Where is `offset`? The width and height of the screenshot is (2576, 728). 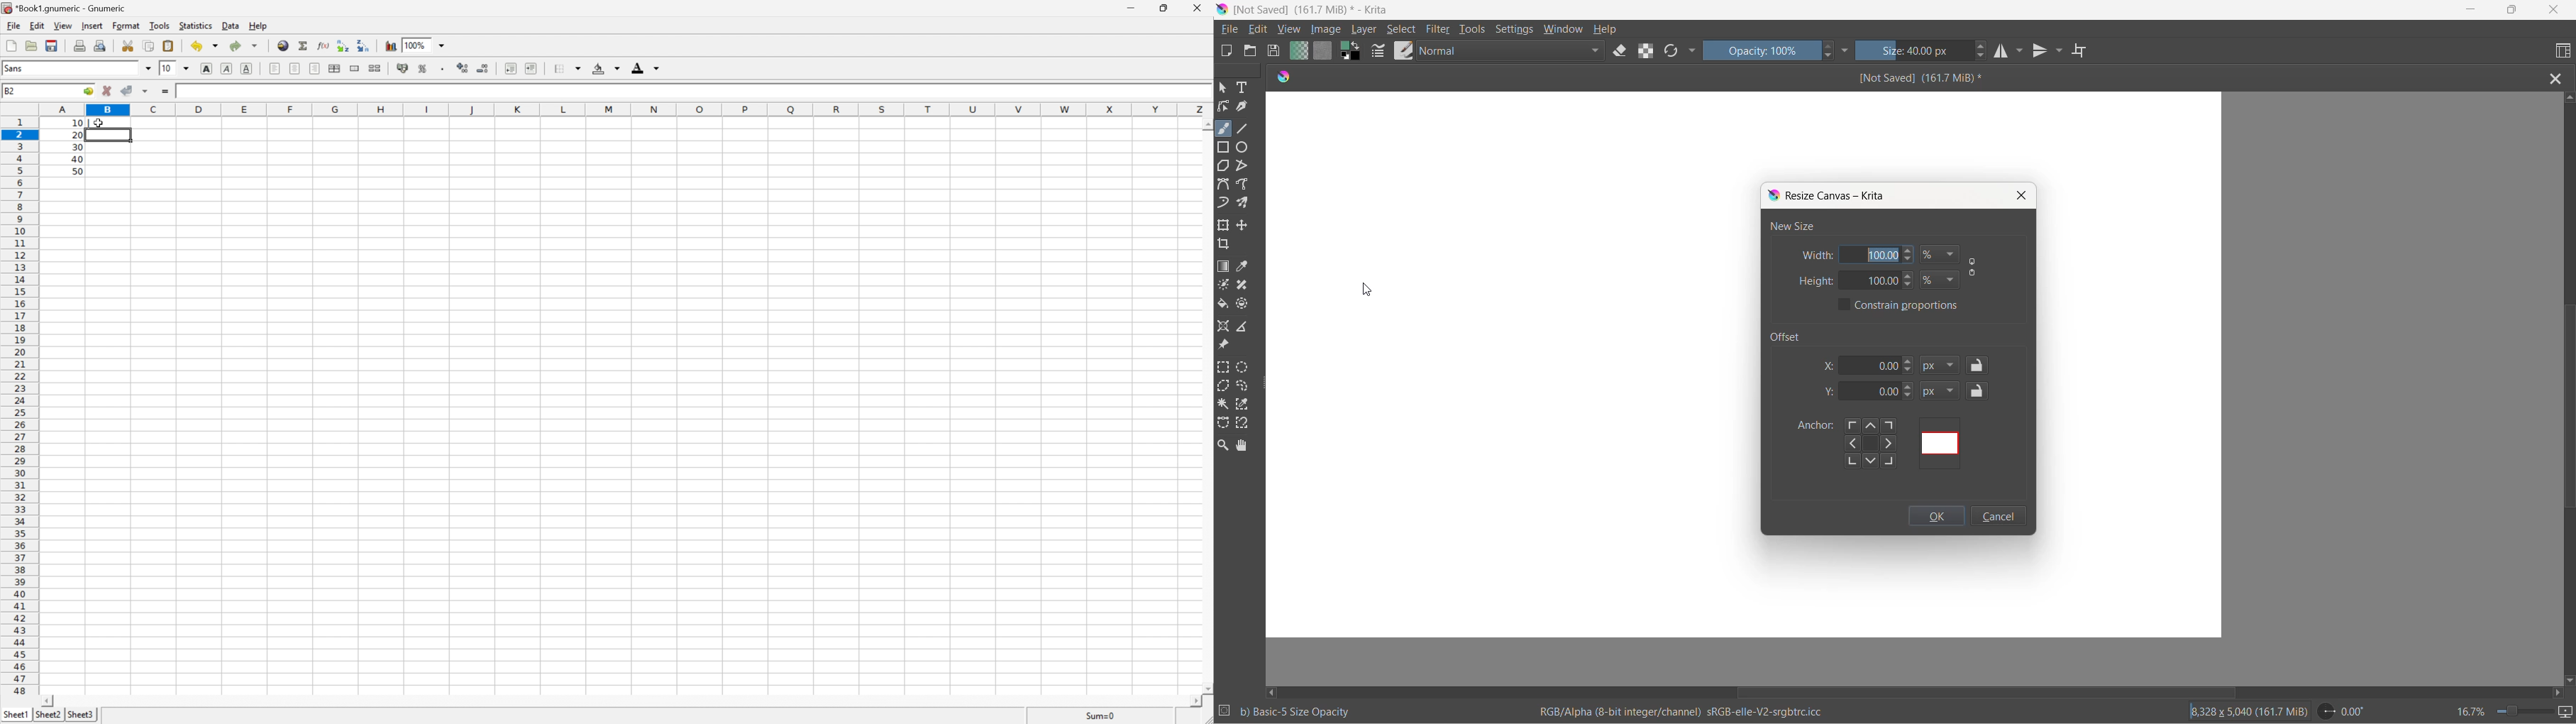
offset is located at coordinates (1791, 336).